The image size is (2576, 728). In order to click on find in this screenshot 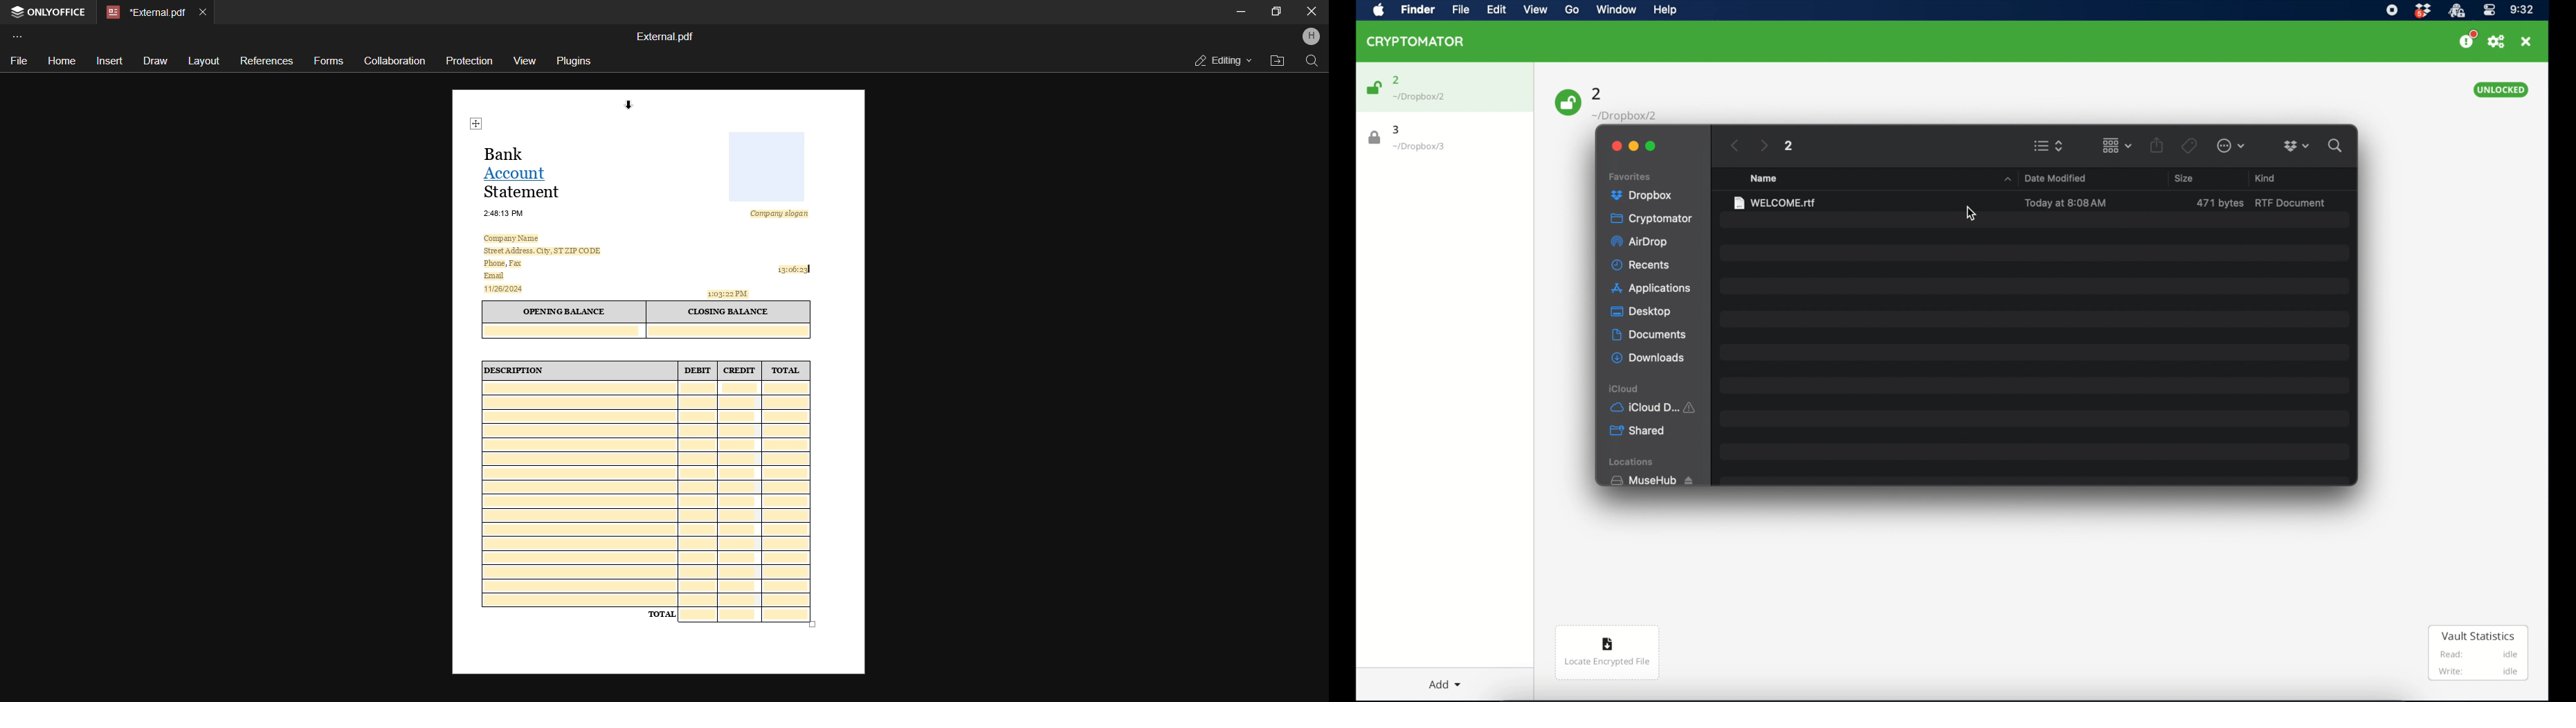, I will do `click(1314, 61)`.